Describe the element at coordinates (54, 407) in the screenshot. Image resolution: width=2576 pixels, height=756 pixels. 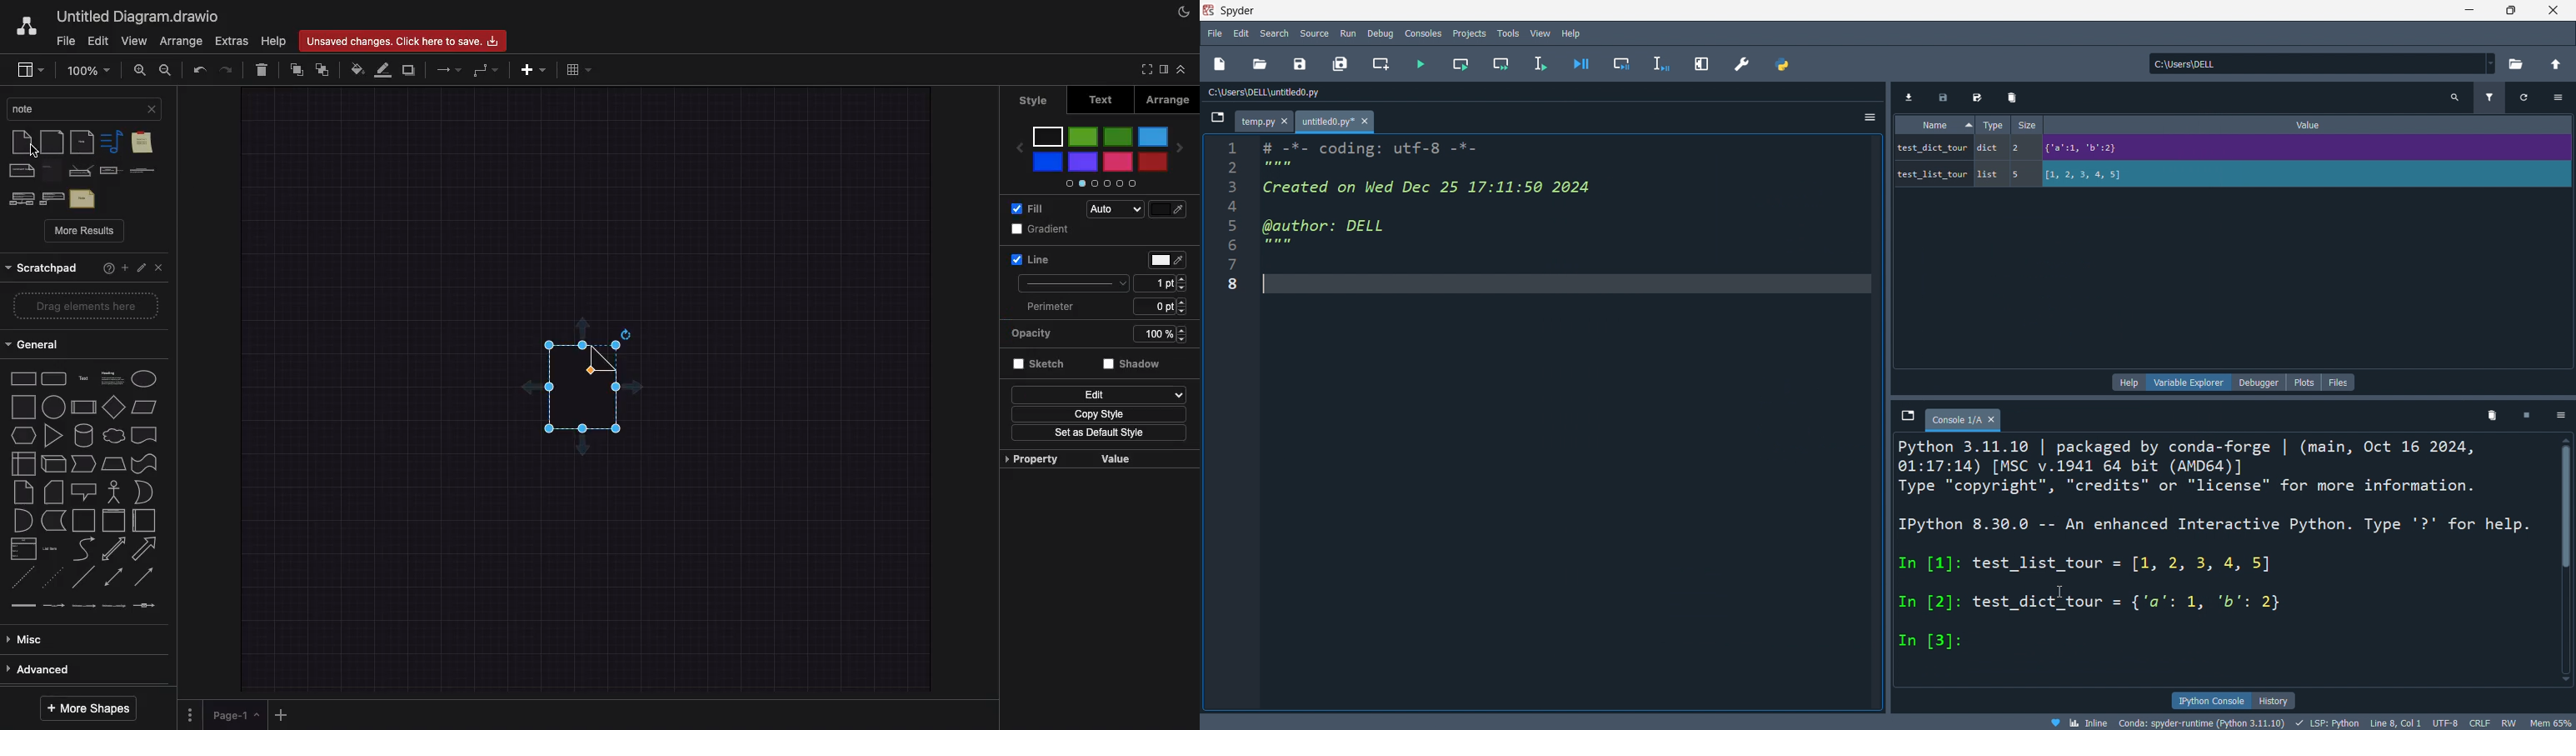
I see `process` at that location.